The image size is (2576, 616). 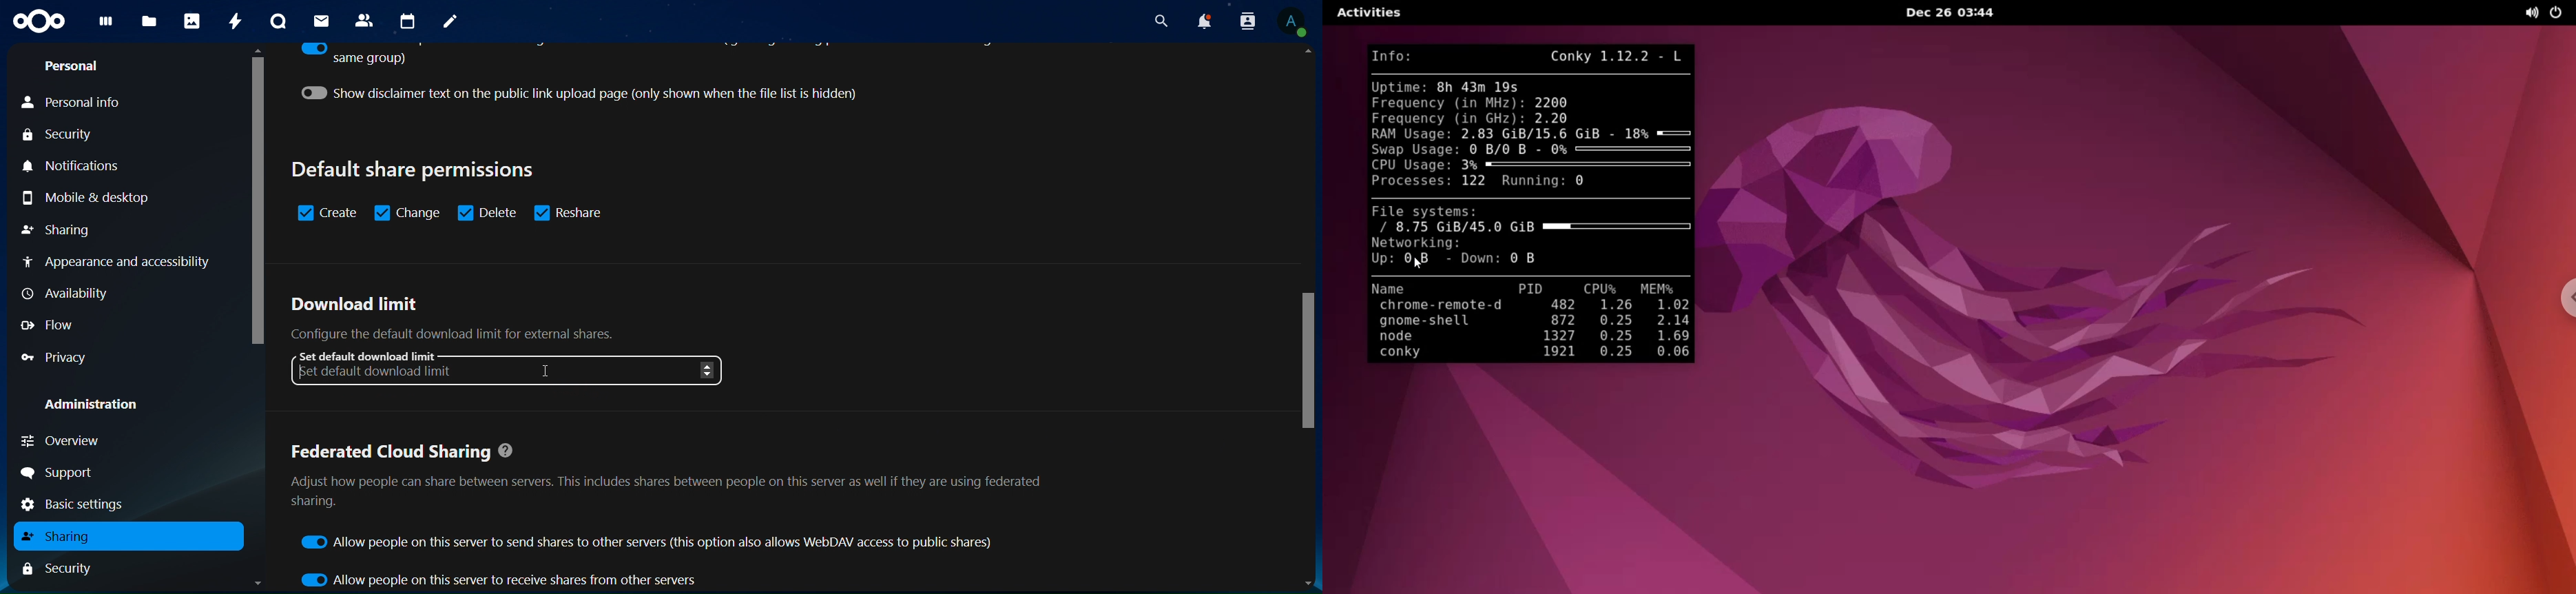 What do you see at coordinates (1247, 21) in the screenshot?
I see `search contacts` at bounding box center [1247, 21].